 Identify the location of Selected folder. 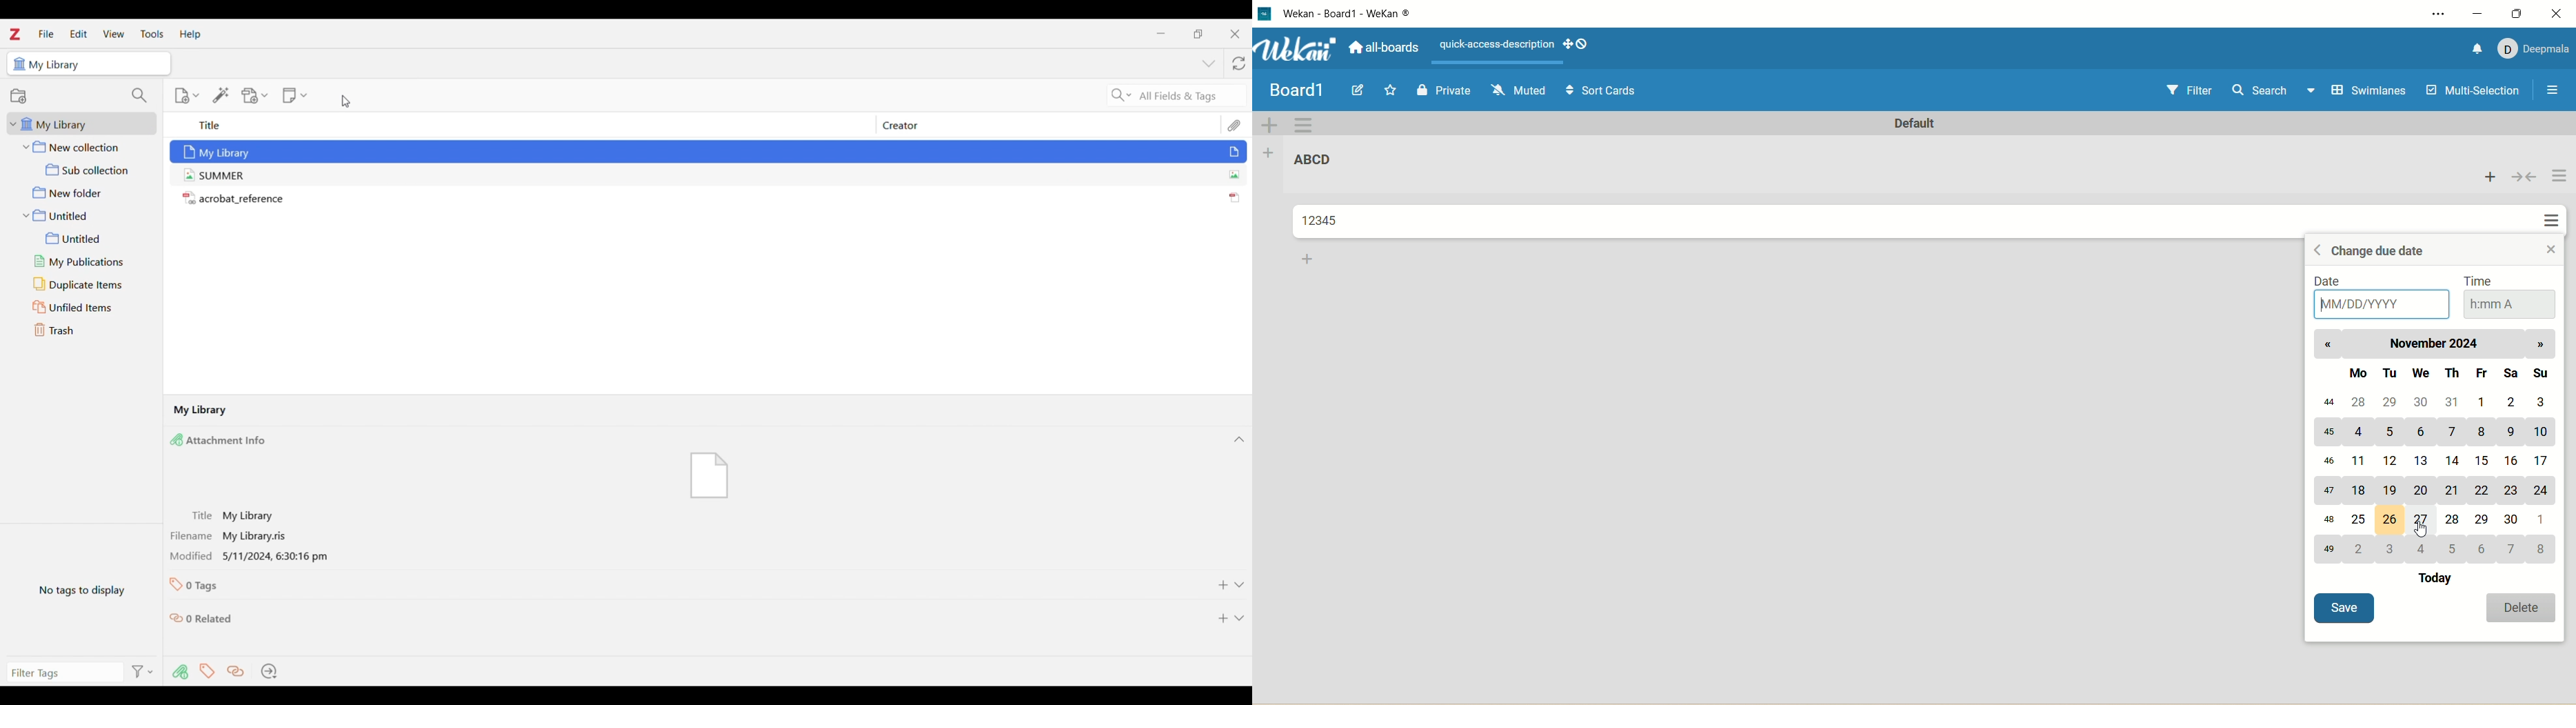
(48, 63).